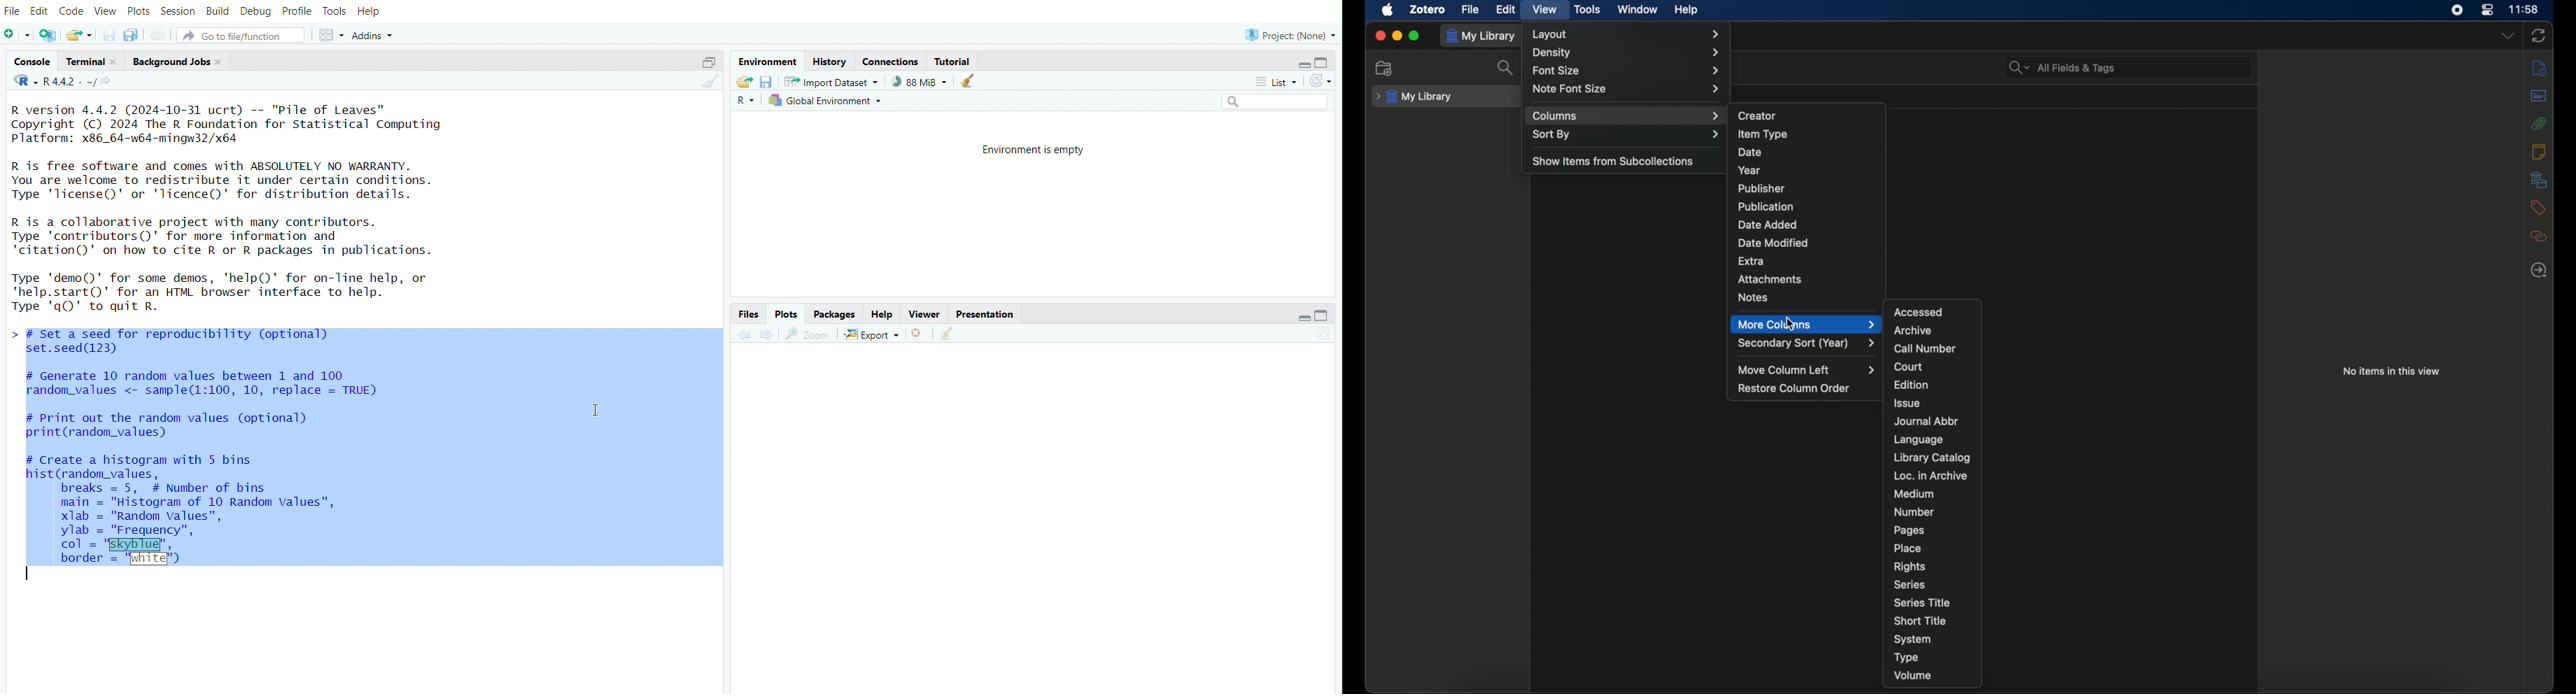 The width and height of the screenshot is (2576, 700). Describe the element at coordinates (1639, 10) in the screenshot. I see `window` at that location.